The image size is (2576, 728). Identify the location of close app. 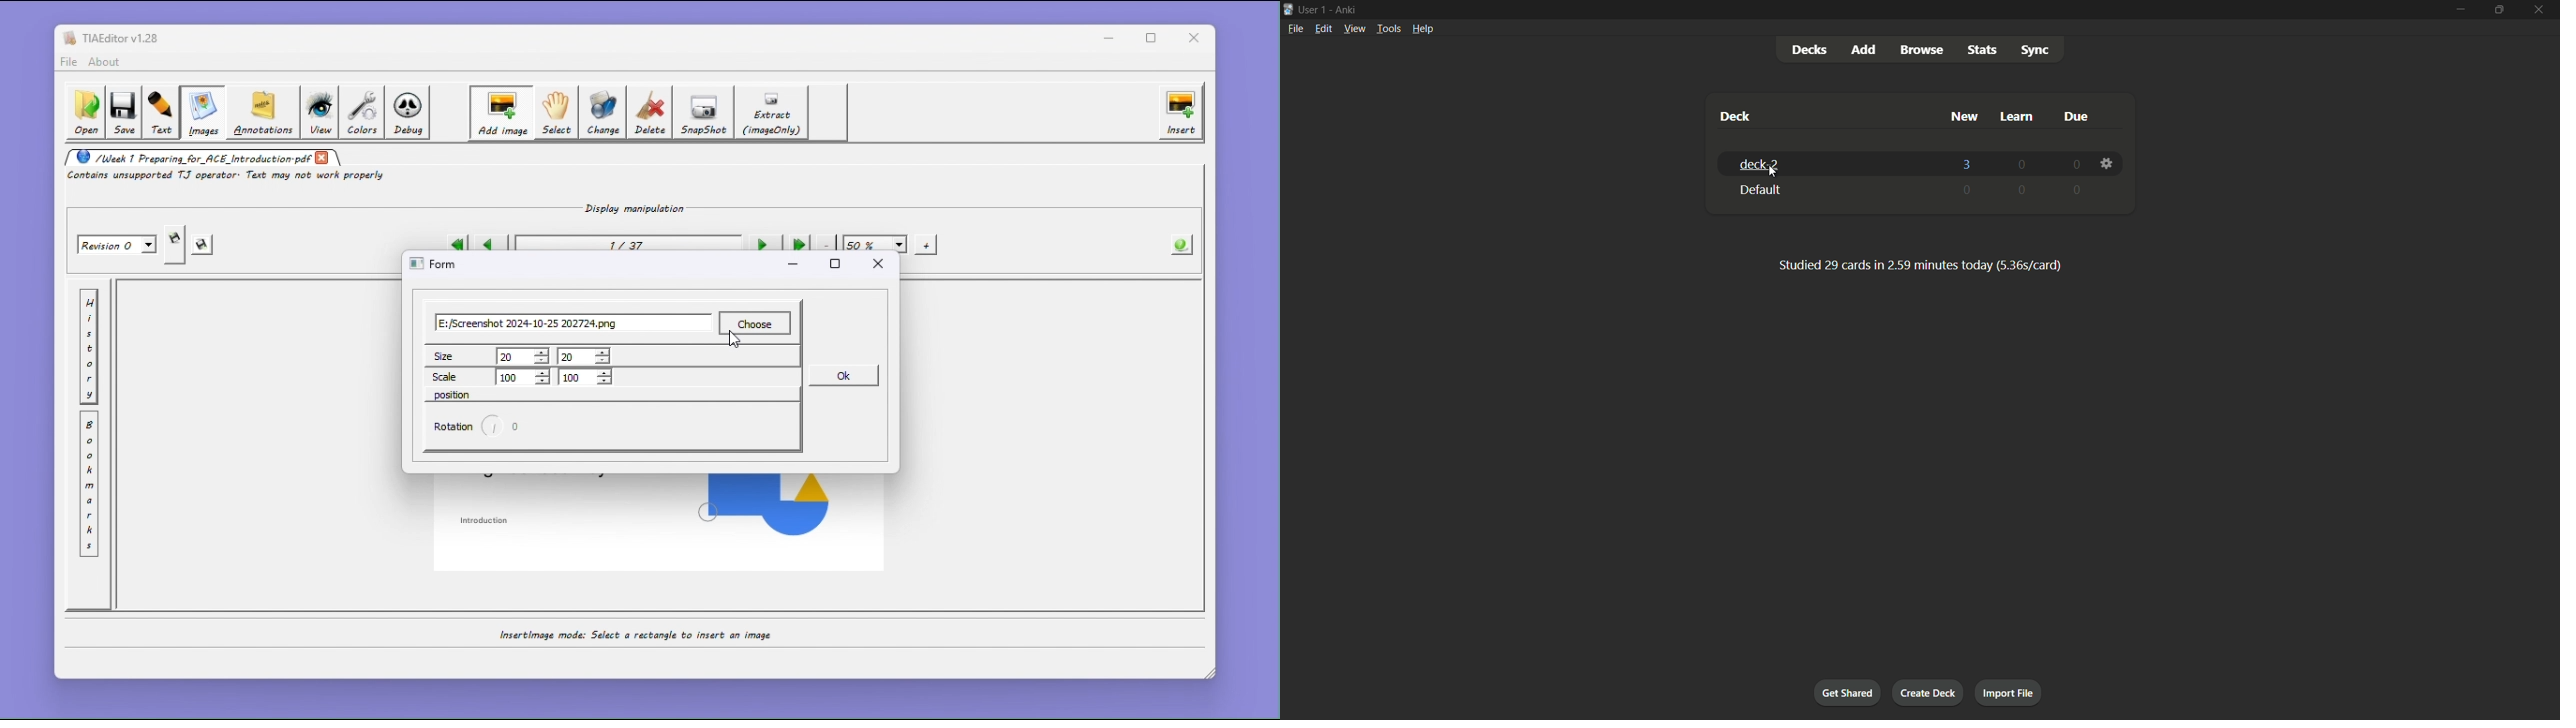
(2541, 10).